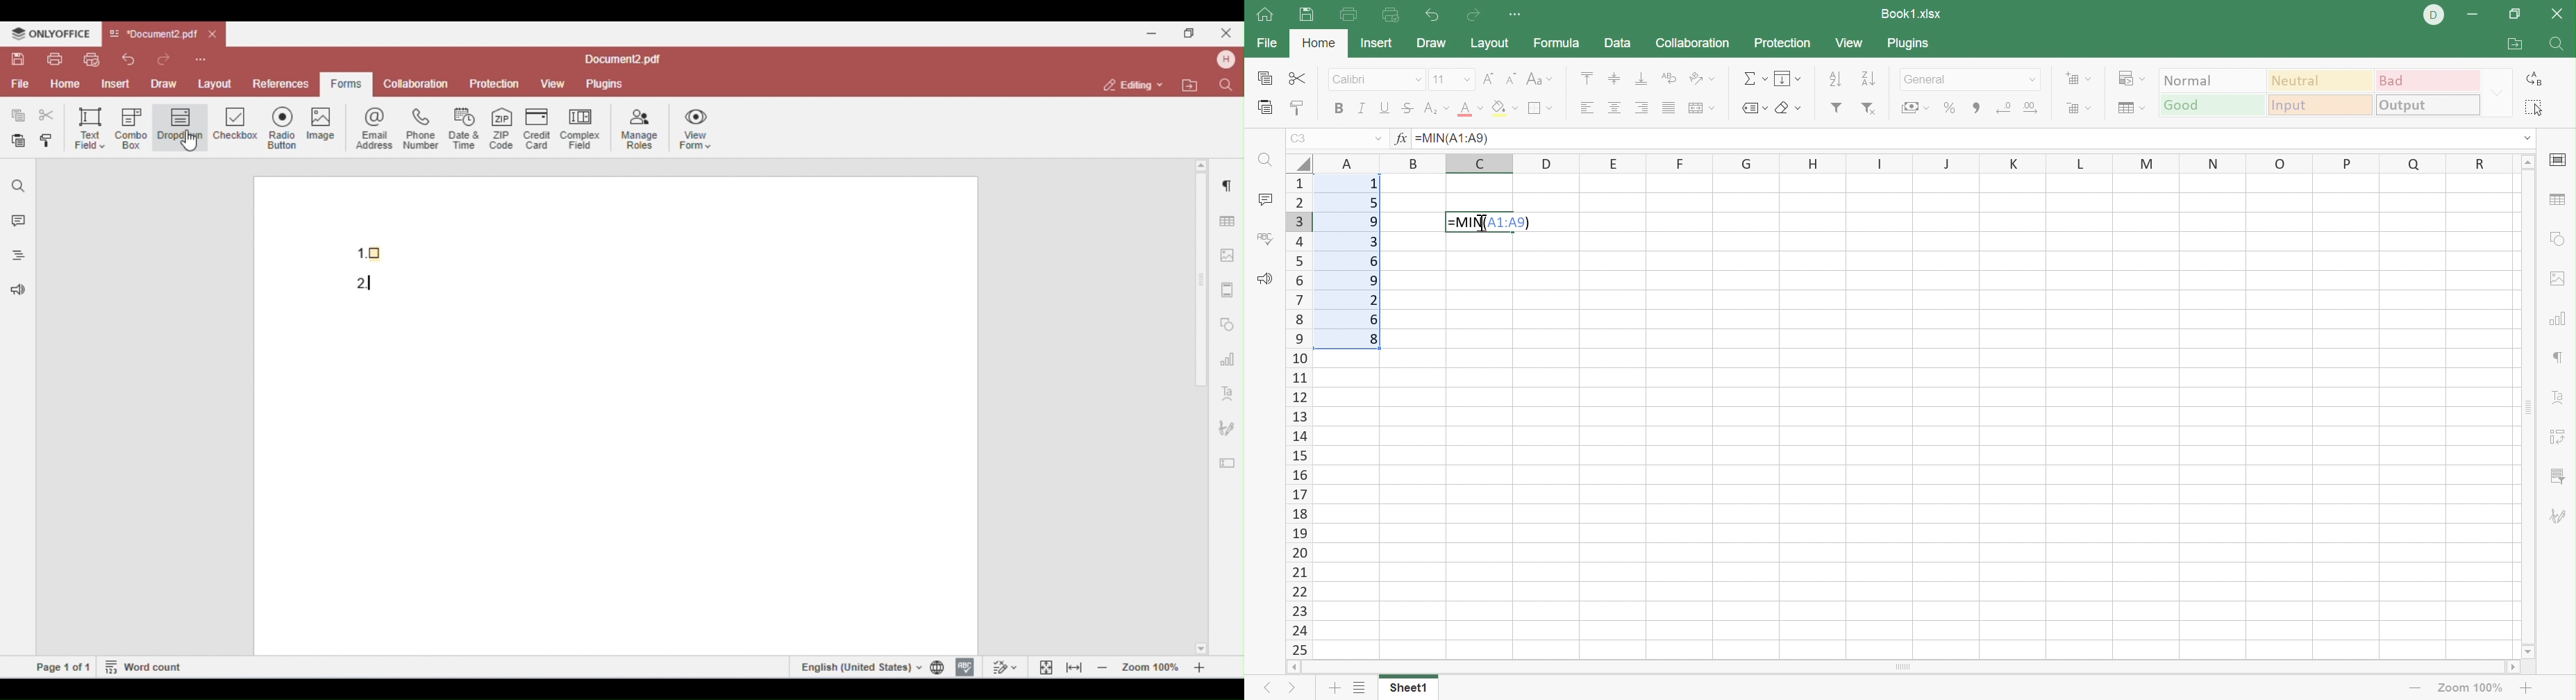 The image size is (2576, 700). I want to click on Cursor, so click(1482, 224).